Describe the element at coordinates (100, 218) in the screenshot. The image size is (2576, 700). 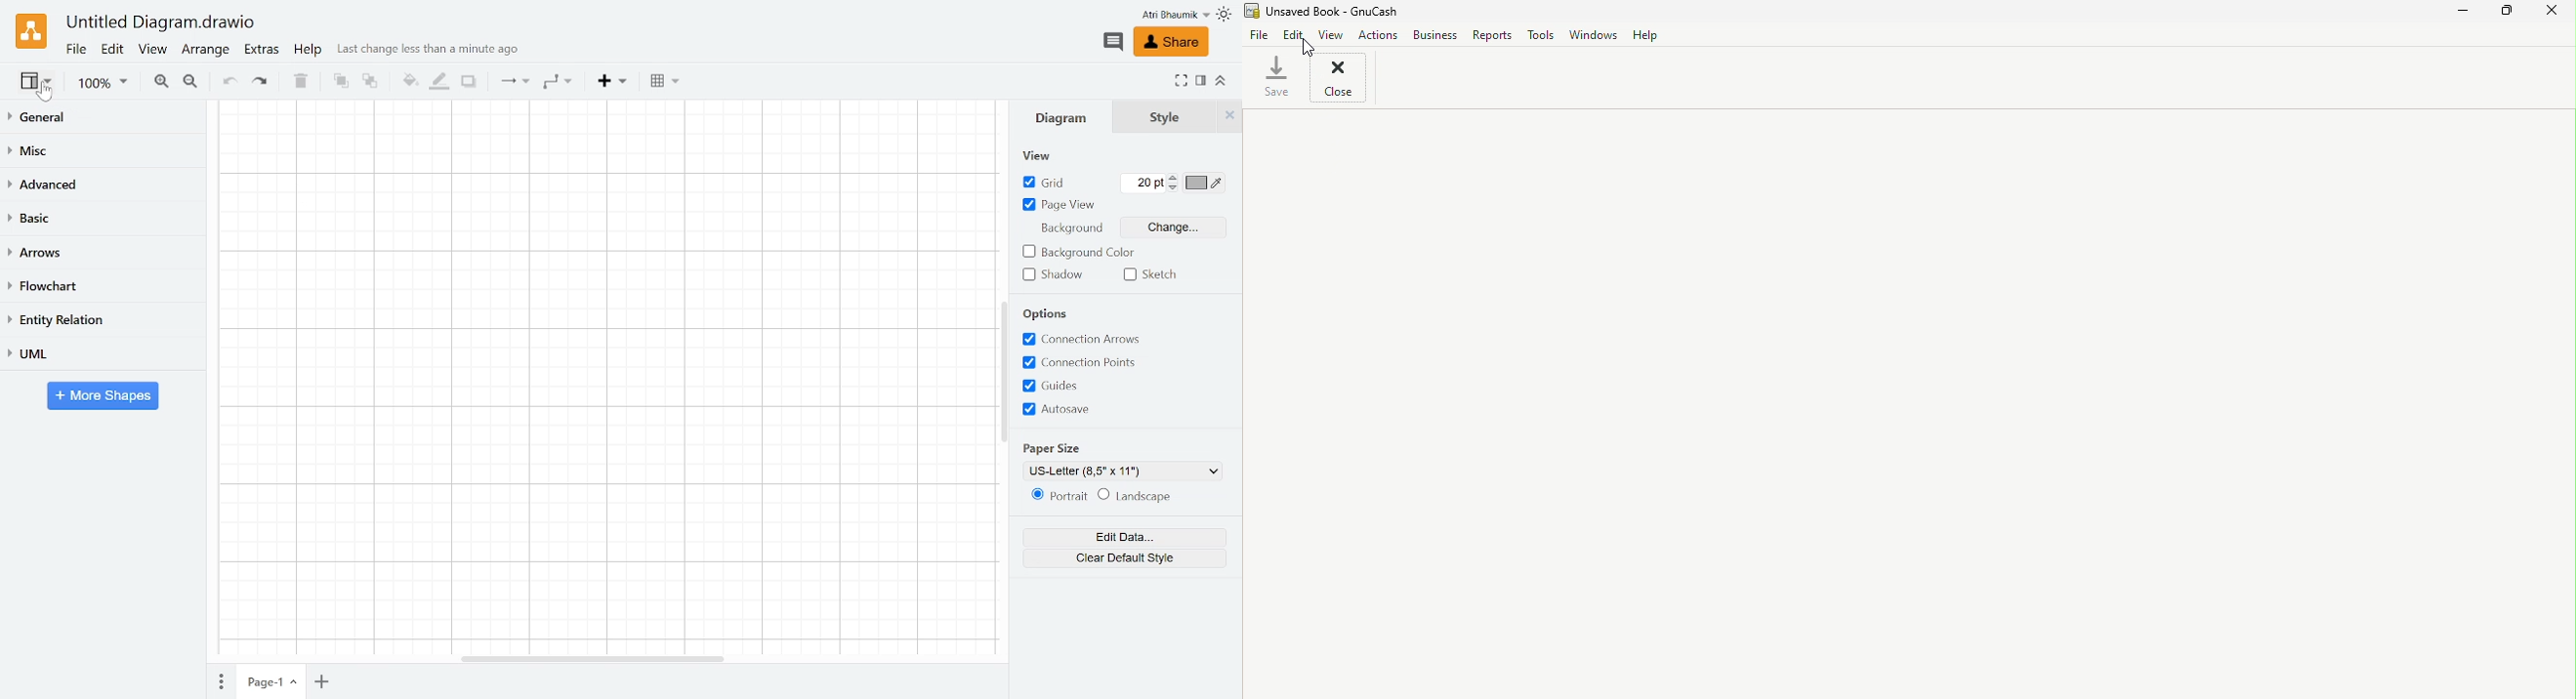
I see `Basic` at that location.